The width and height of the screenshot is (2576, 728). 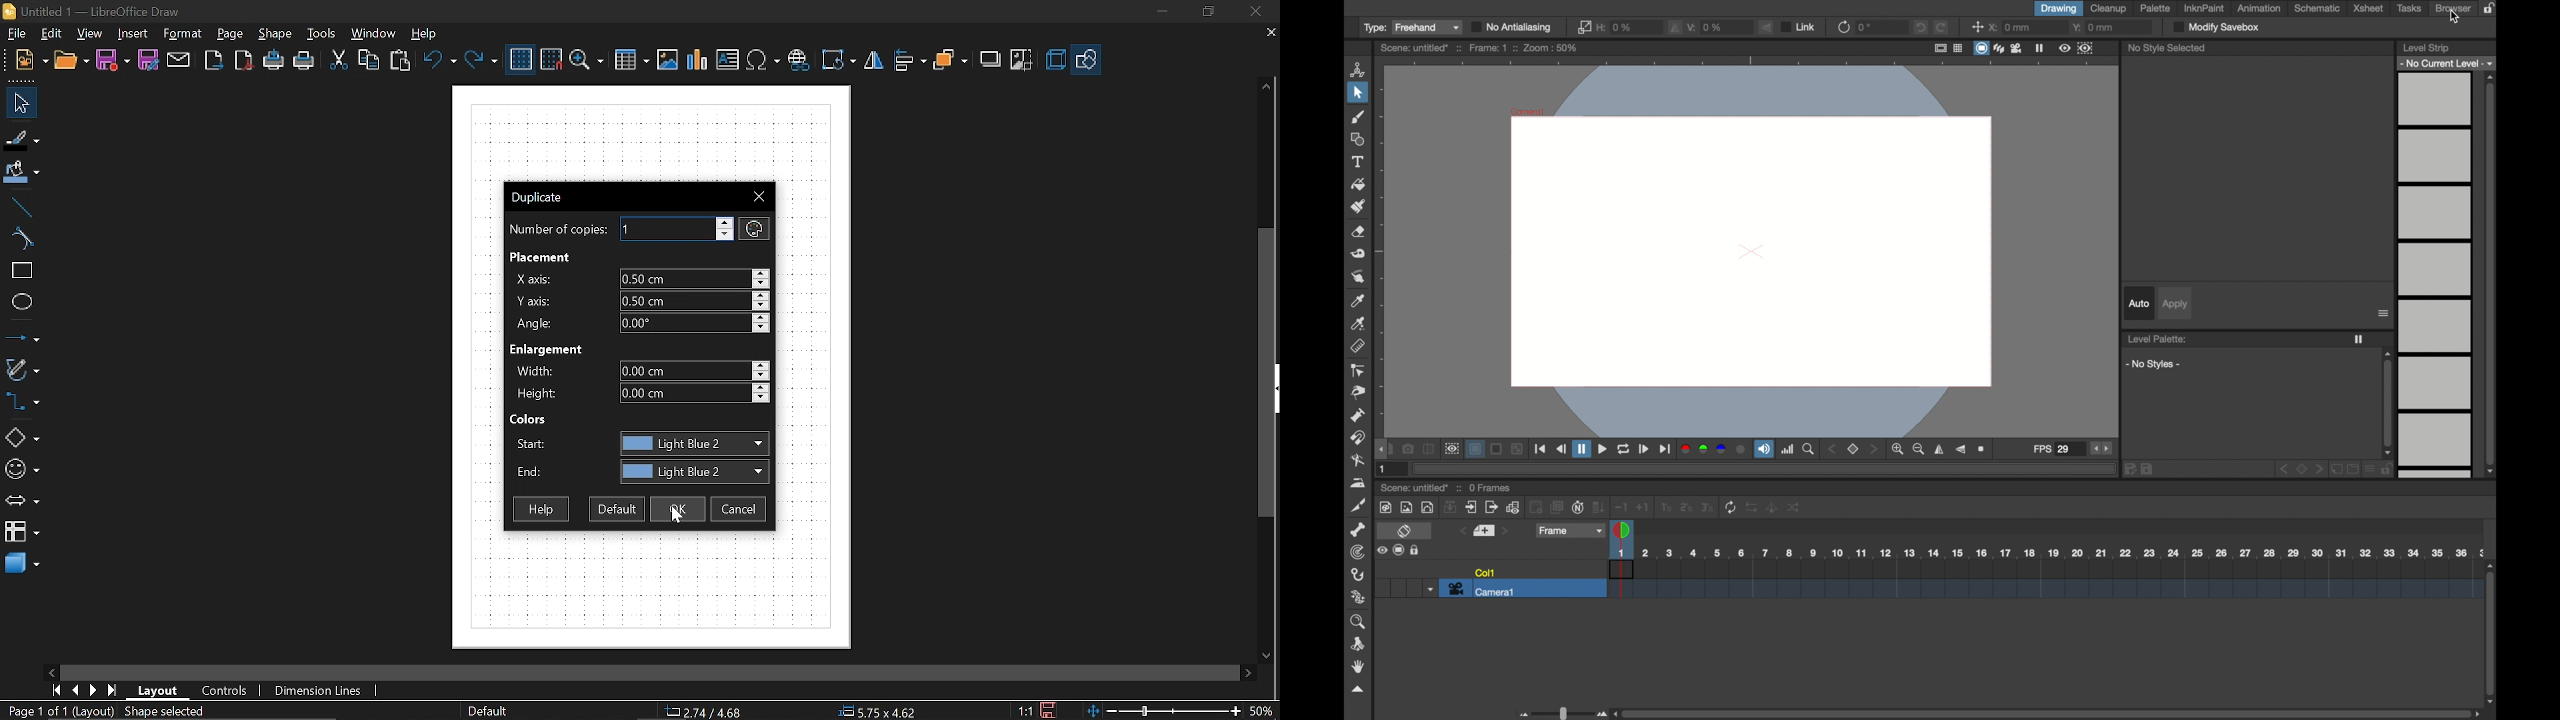 I want to click on next page, so click(x=94, y=691).